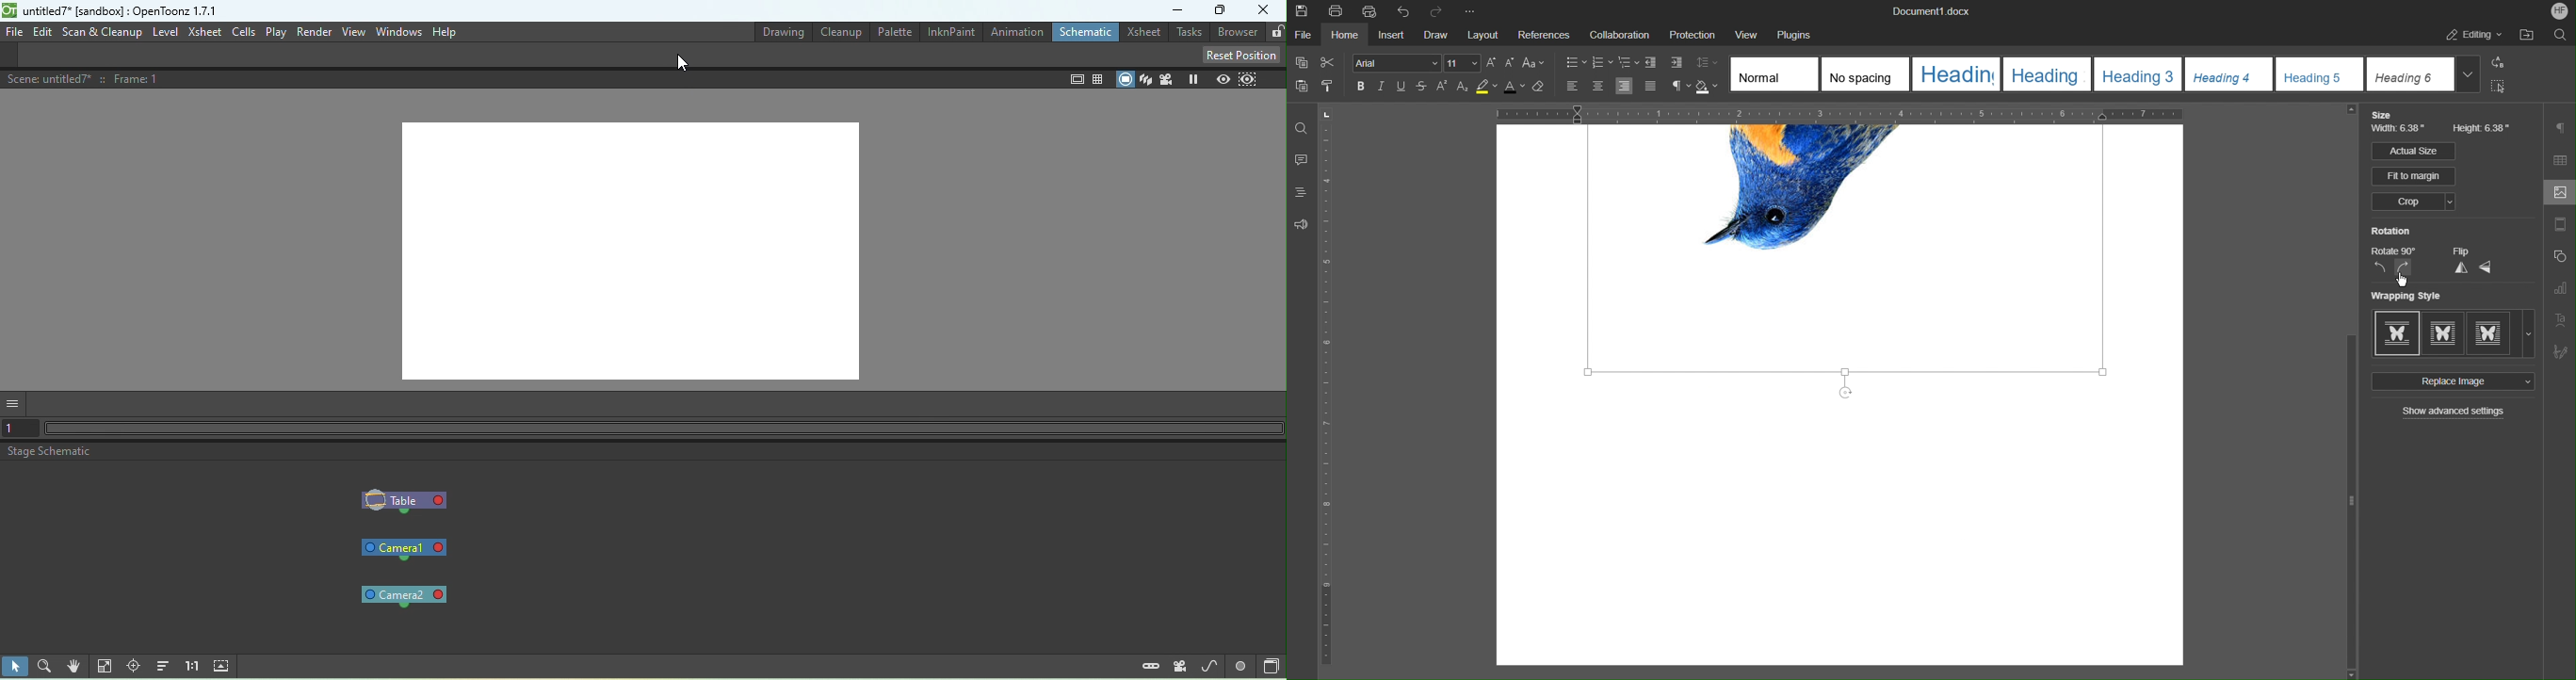  I want to click on Image Settings, so click(2560, 193).